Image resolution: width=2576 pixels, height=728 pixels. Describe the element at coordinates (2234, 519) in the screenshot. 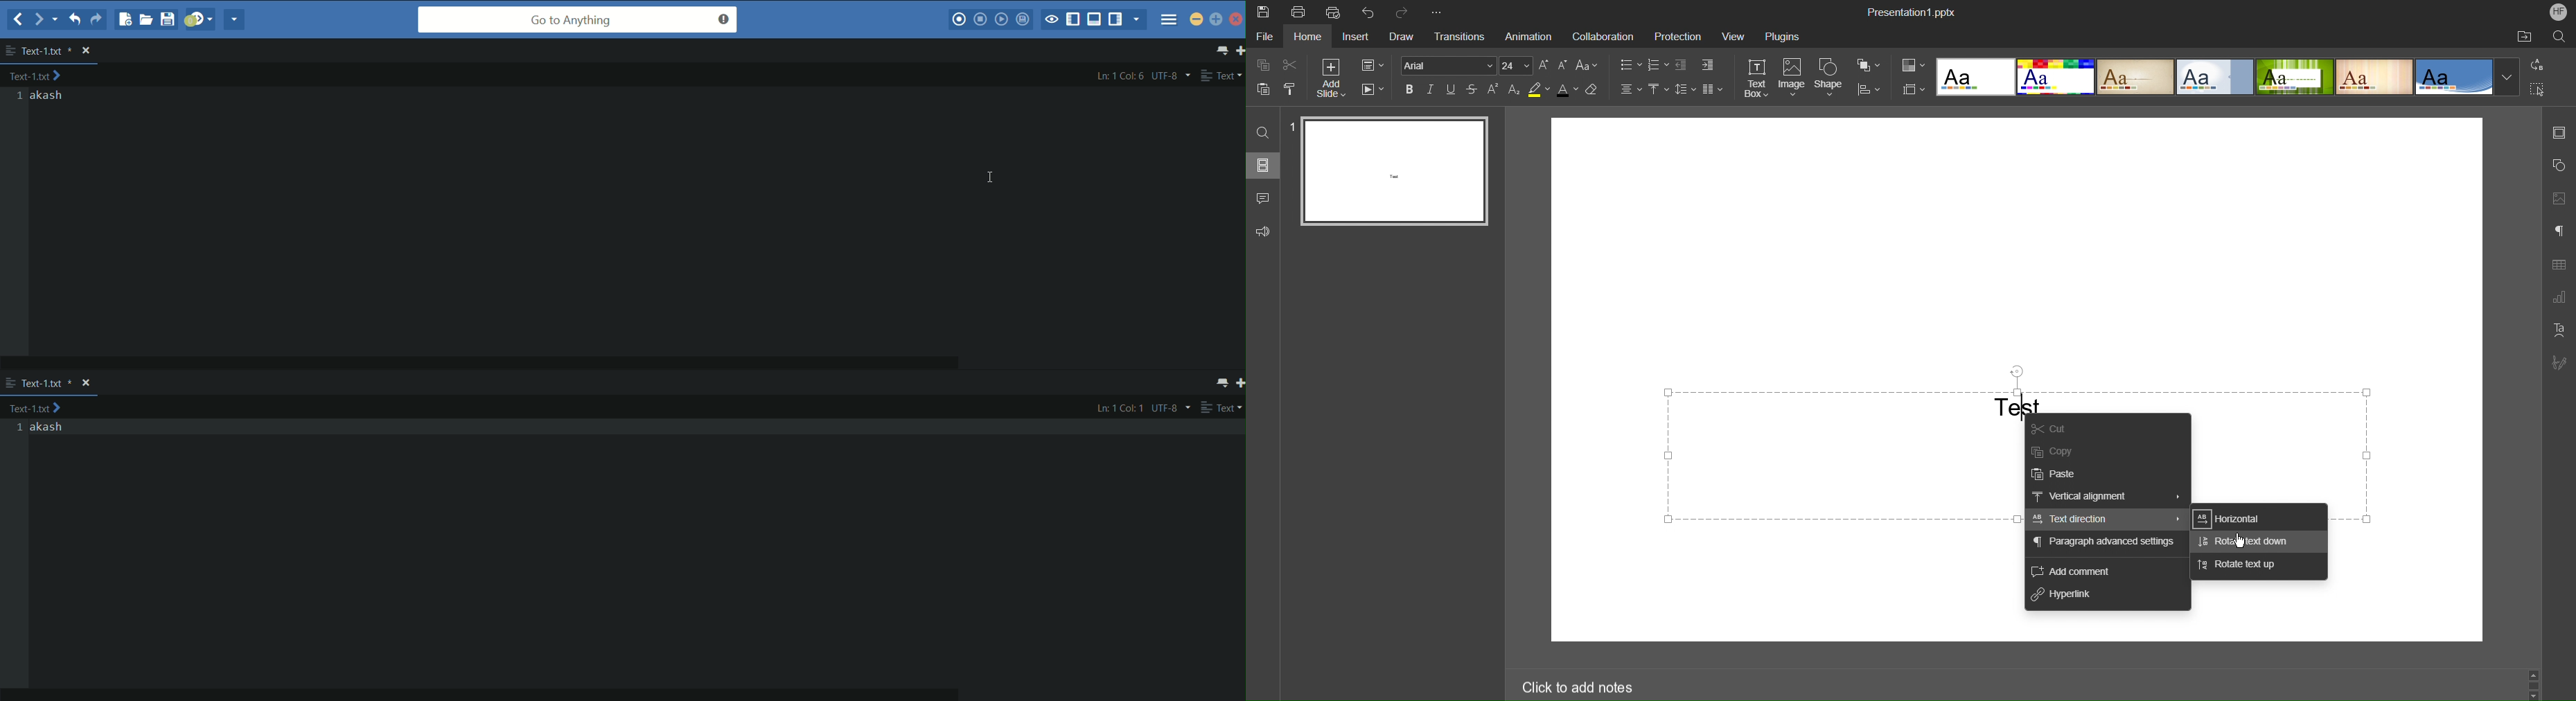

I see `Horizontal` at that location.